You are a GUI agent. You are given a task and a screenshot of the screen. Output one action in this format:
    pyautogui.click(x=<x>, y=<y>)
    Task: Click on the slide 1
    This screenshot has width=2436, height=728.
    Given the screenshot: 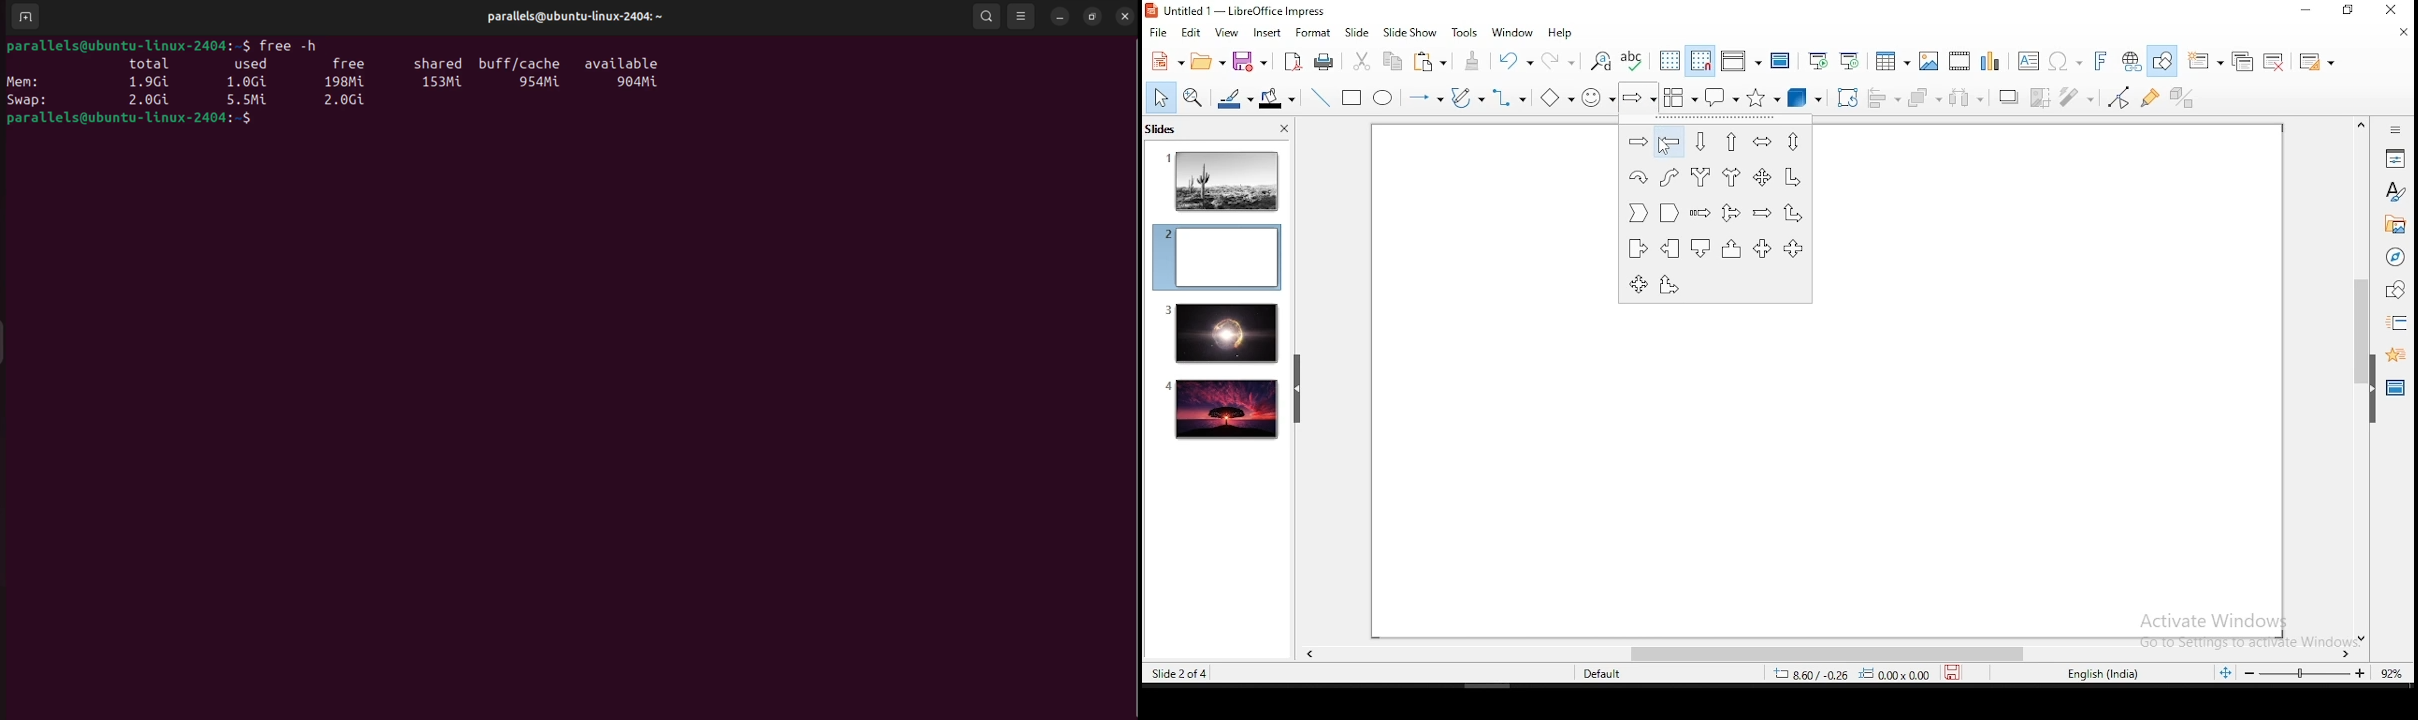 What is the action you would take?
    pyautogui.click(x=1223, y=180)
    